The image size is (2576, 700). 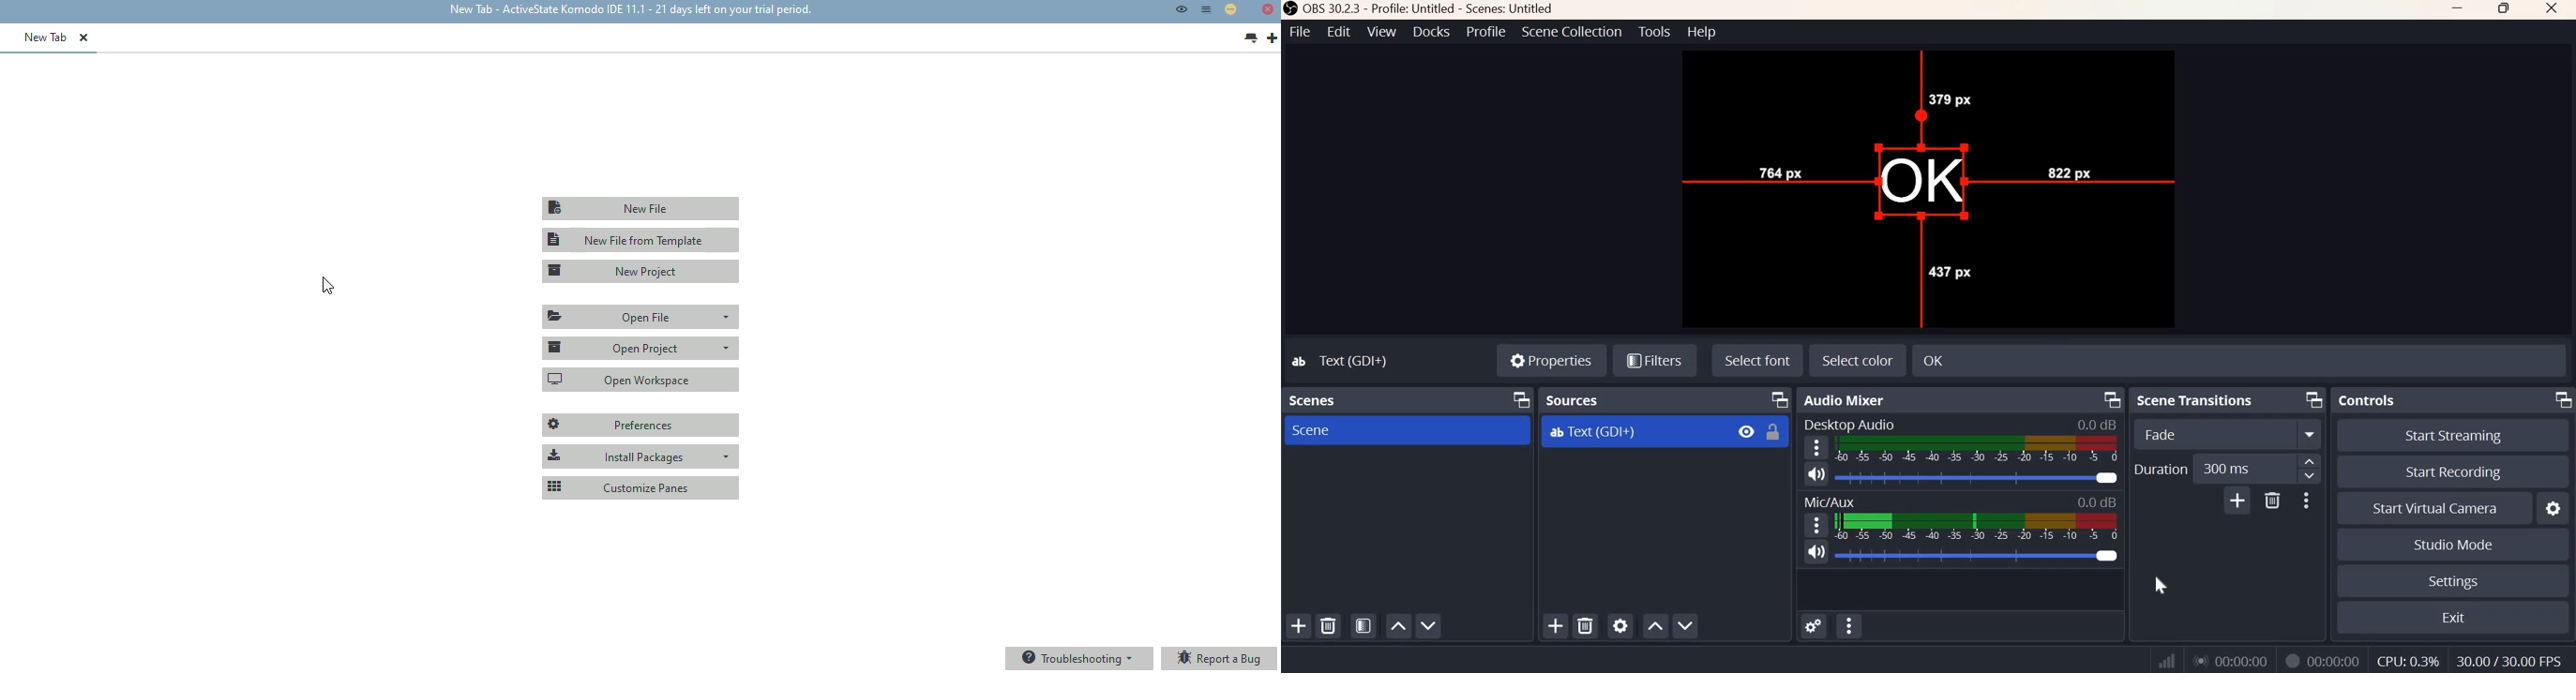 What do you see at coordinates (1396, 627) in the screenshot?
I see `Move scene up` at bounding box center [1396, 627].